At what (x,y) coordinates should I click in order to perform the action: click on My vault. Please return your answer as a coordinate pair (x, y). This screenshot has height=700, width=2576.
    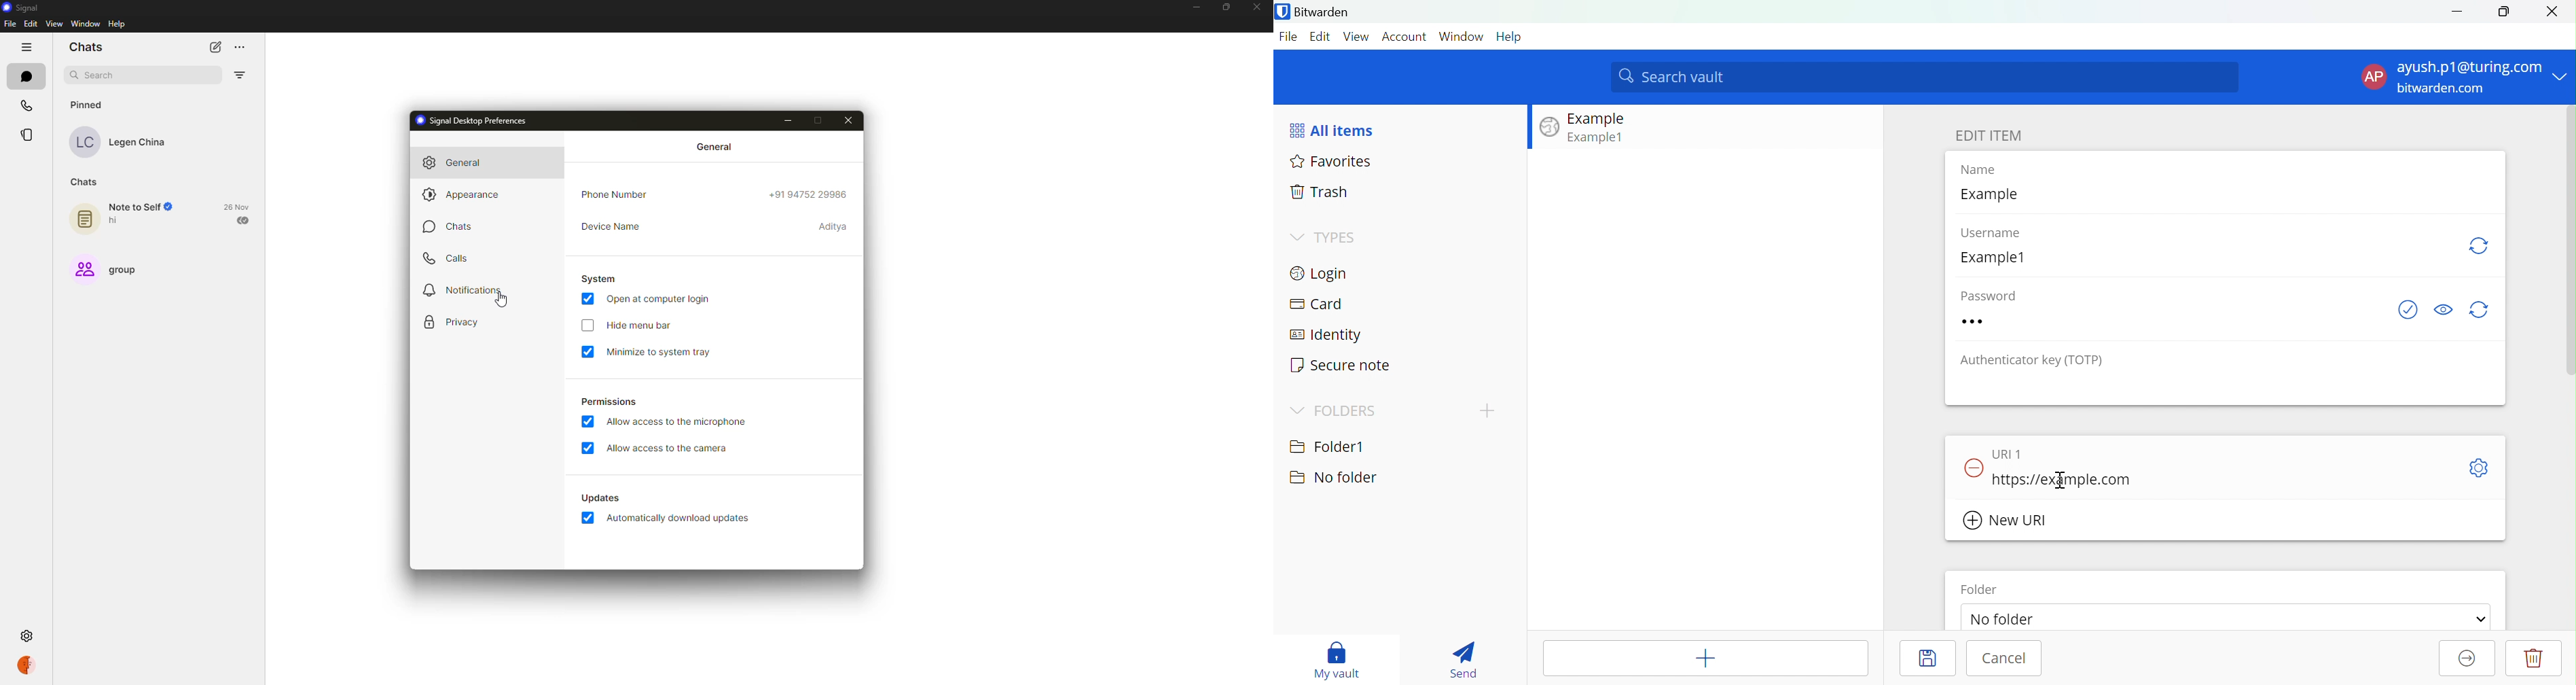
    Looking at the image, I should click on (1337, 658).